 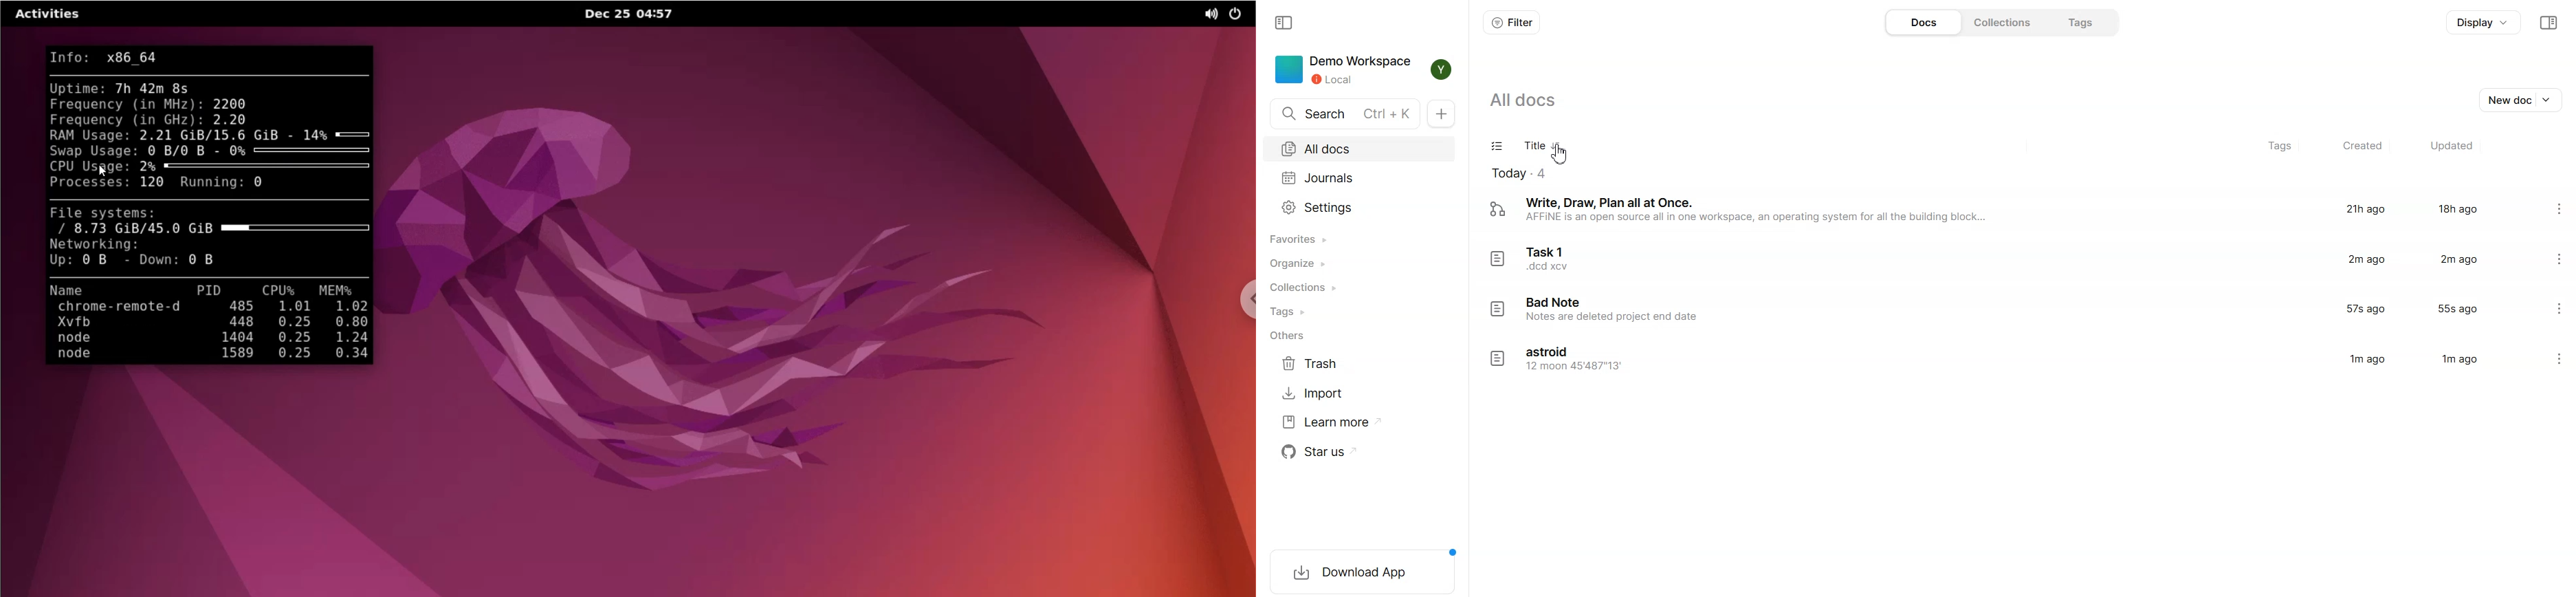 What do you see at coordinates (1616, 317) in the screenshot?
I see `Notes are deleted project end date` at bounding box center [1616, 317].